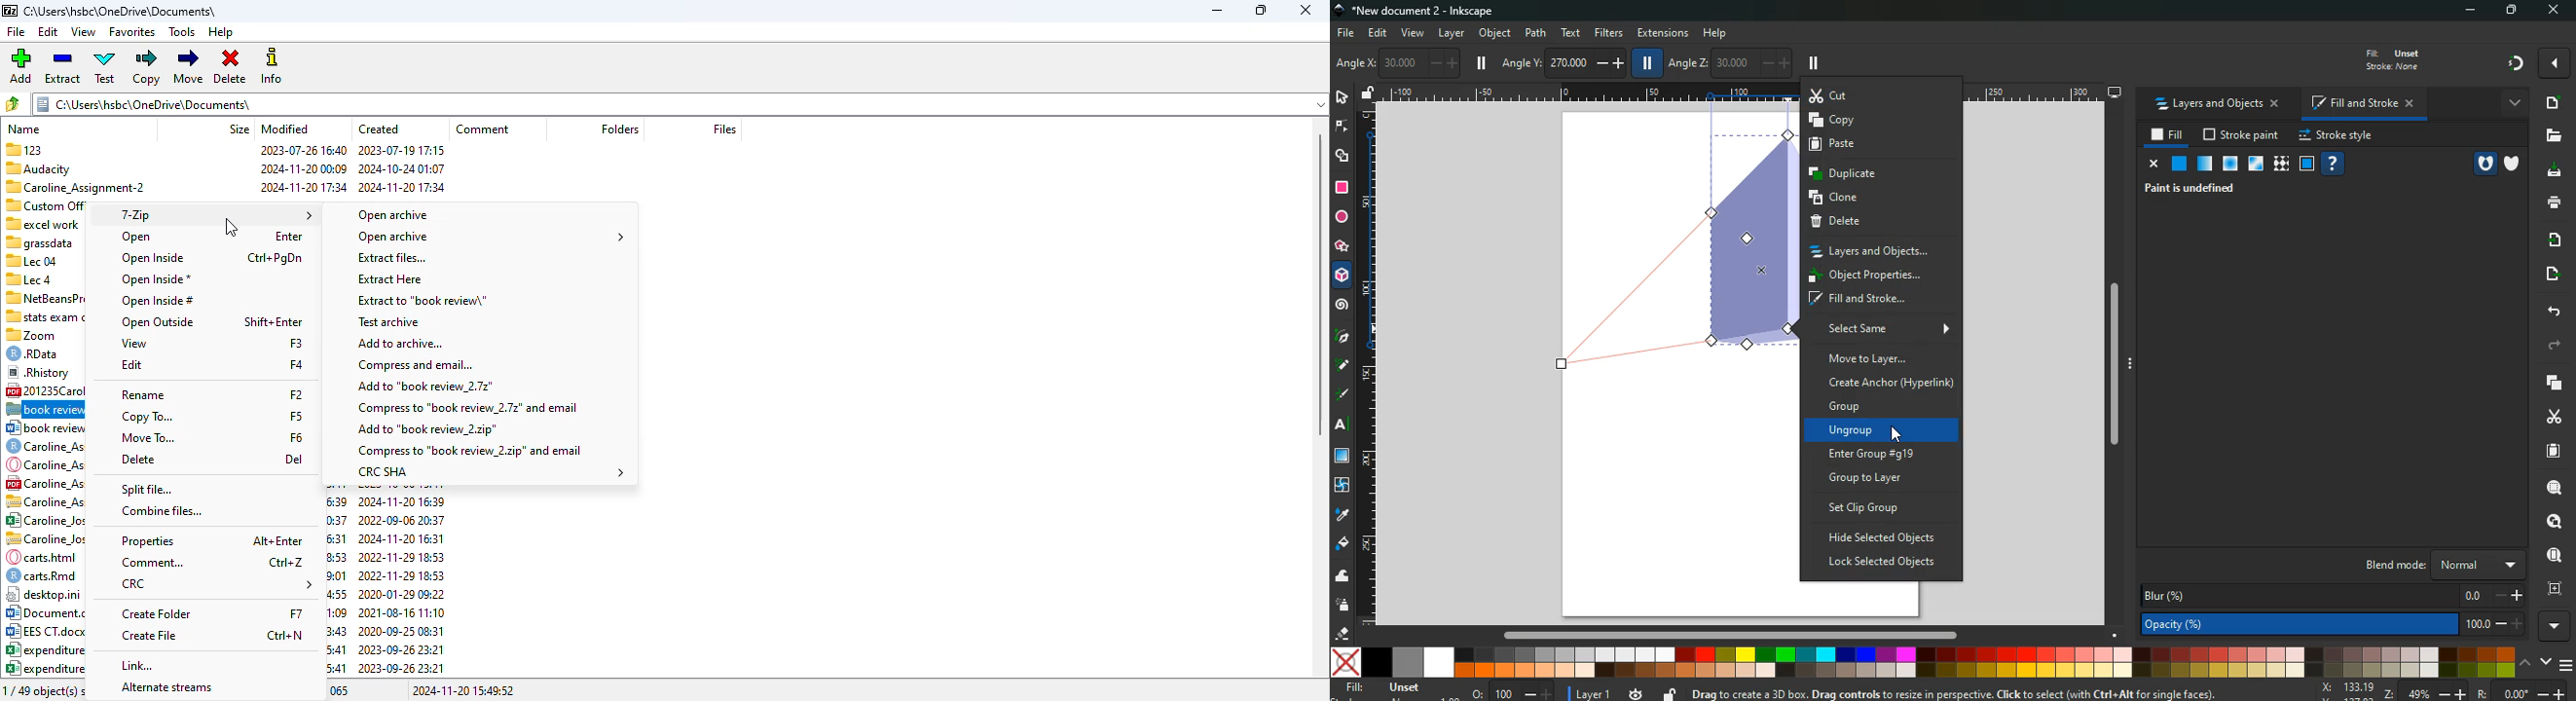 The width and height of the screenshot is (2576, 728). Describe the element at coordinates (488, 472) in the screenshot. I see `CRC SHA` at that location.